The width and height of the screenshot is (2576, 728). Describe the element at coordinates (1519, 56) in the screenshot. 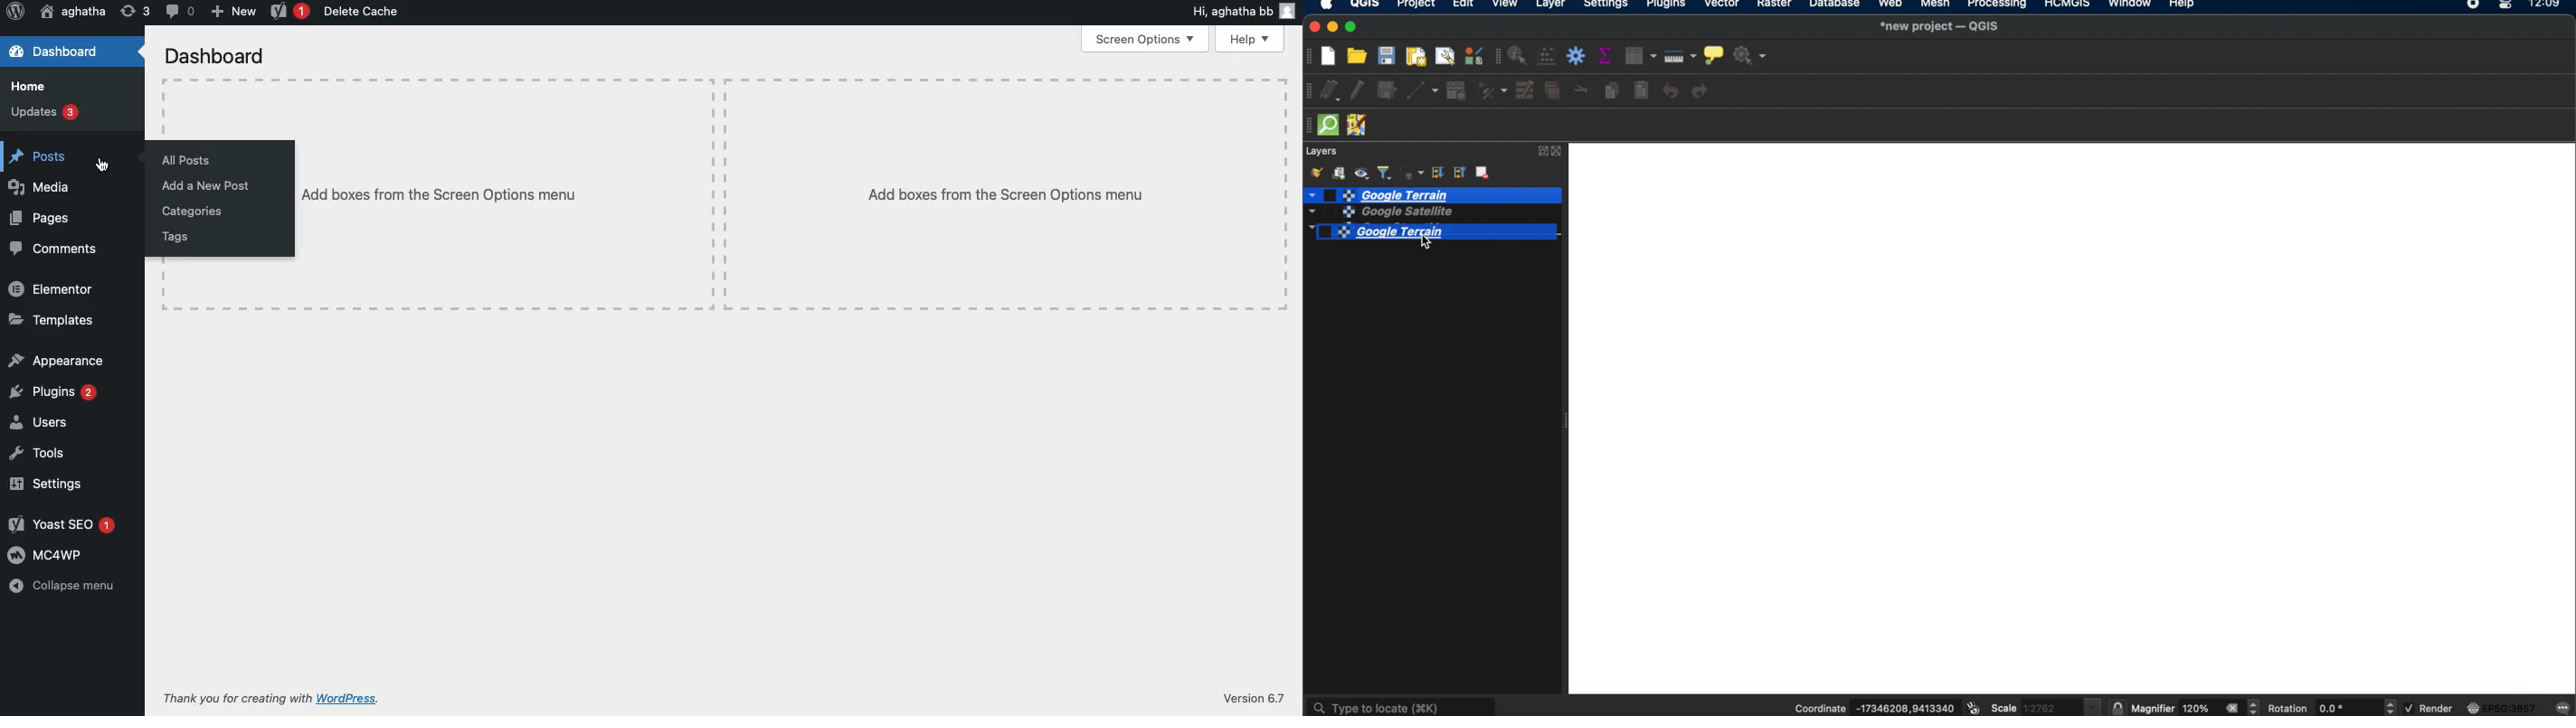

I see `identify features` at that location.